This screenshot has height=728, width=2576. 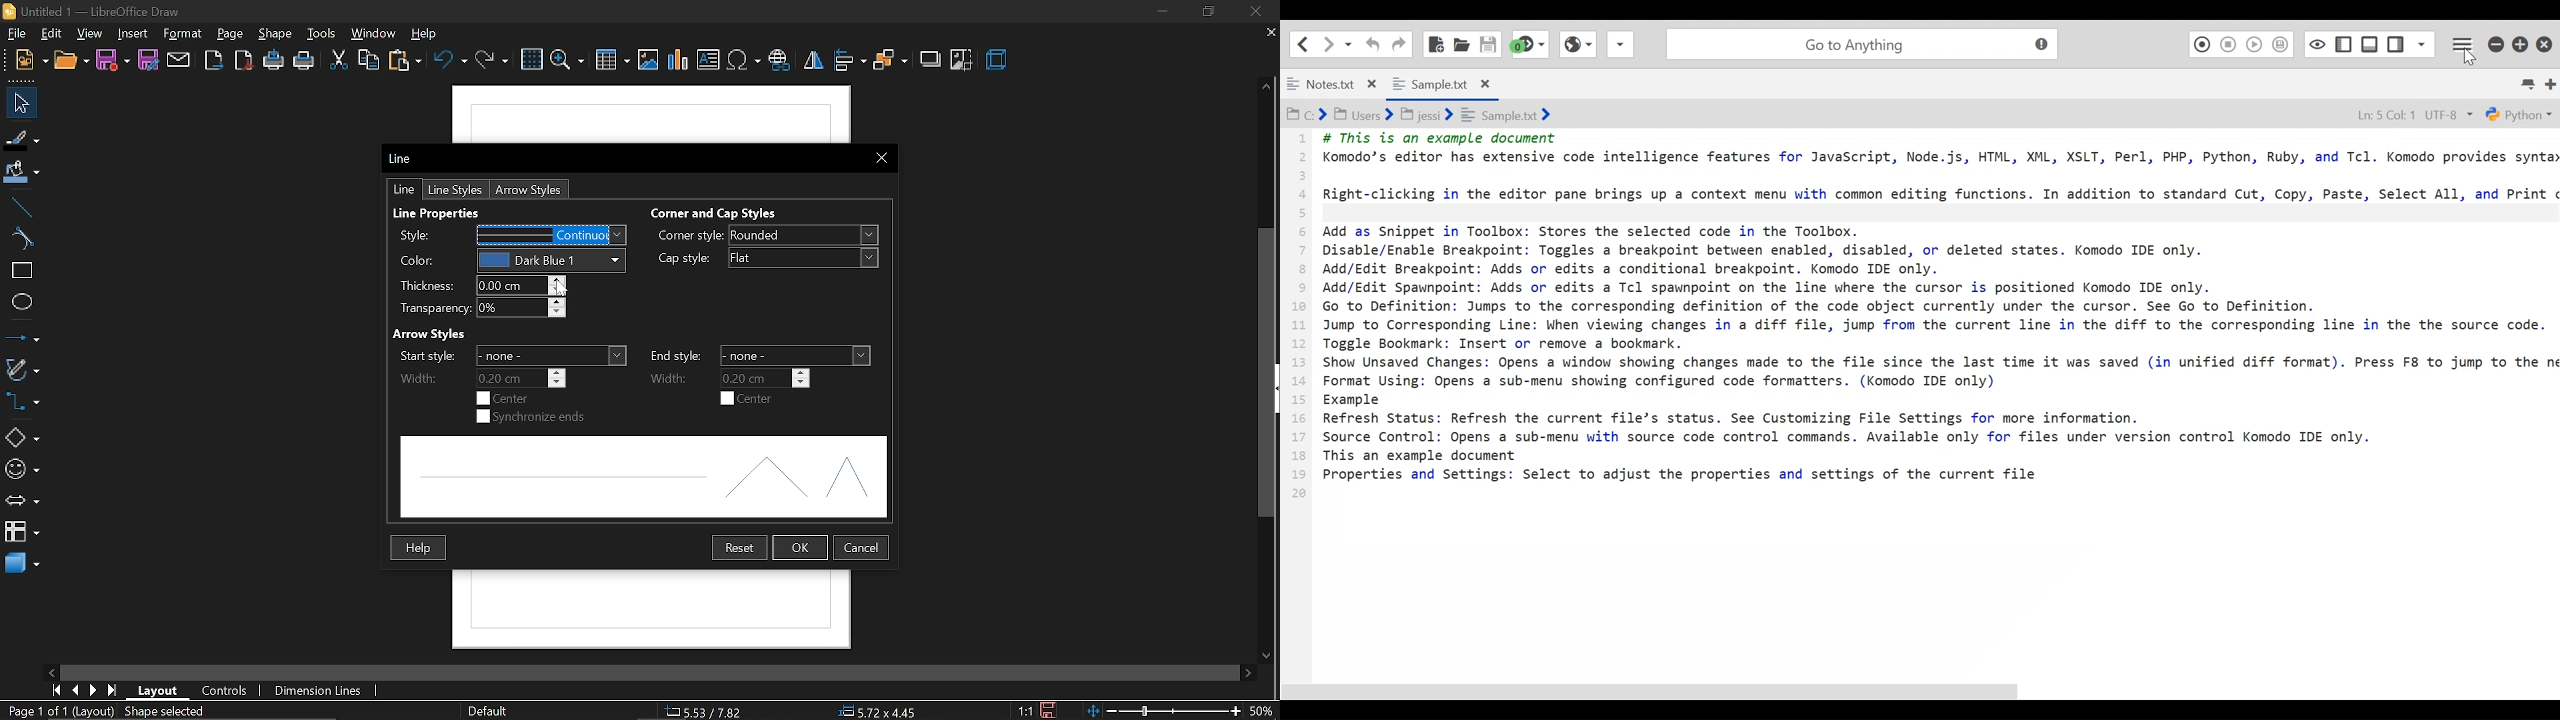 What do you see at coordinates (766, 377) in the screenshot?
I see `end width` at bounding box center [766, 377].